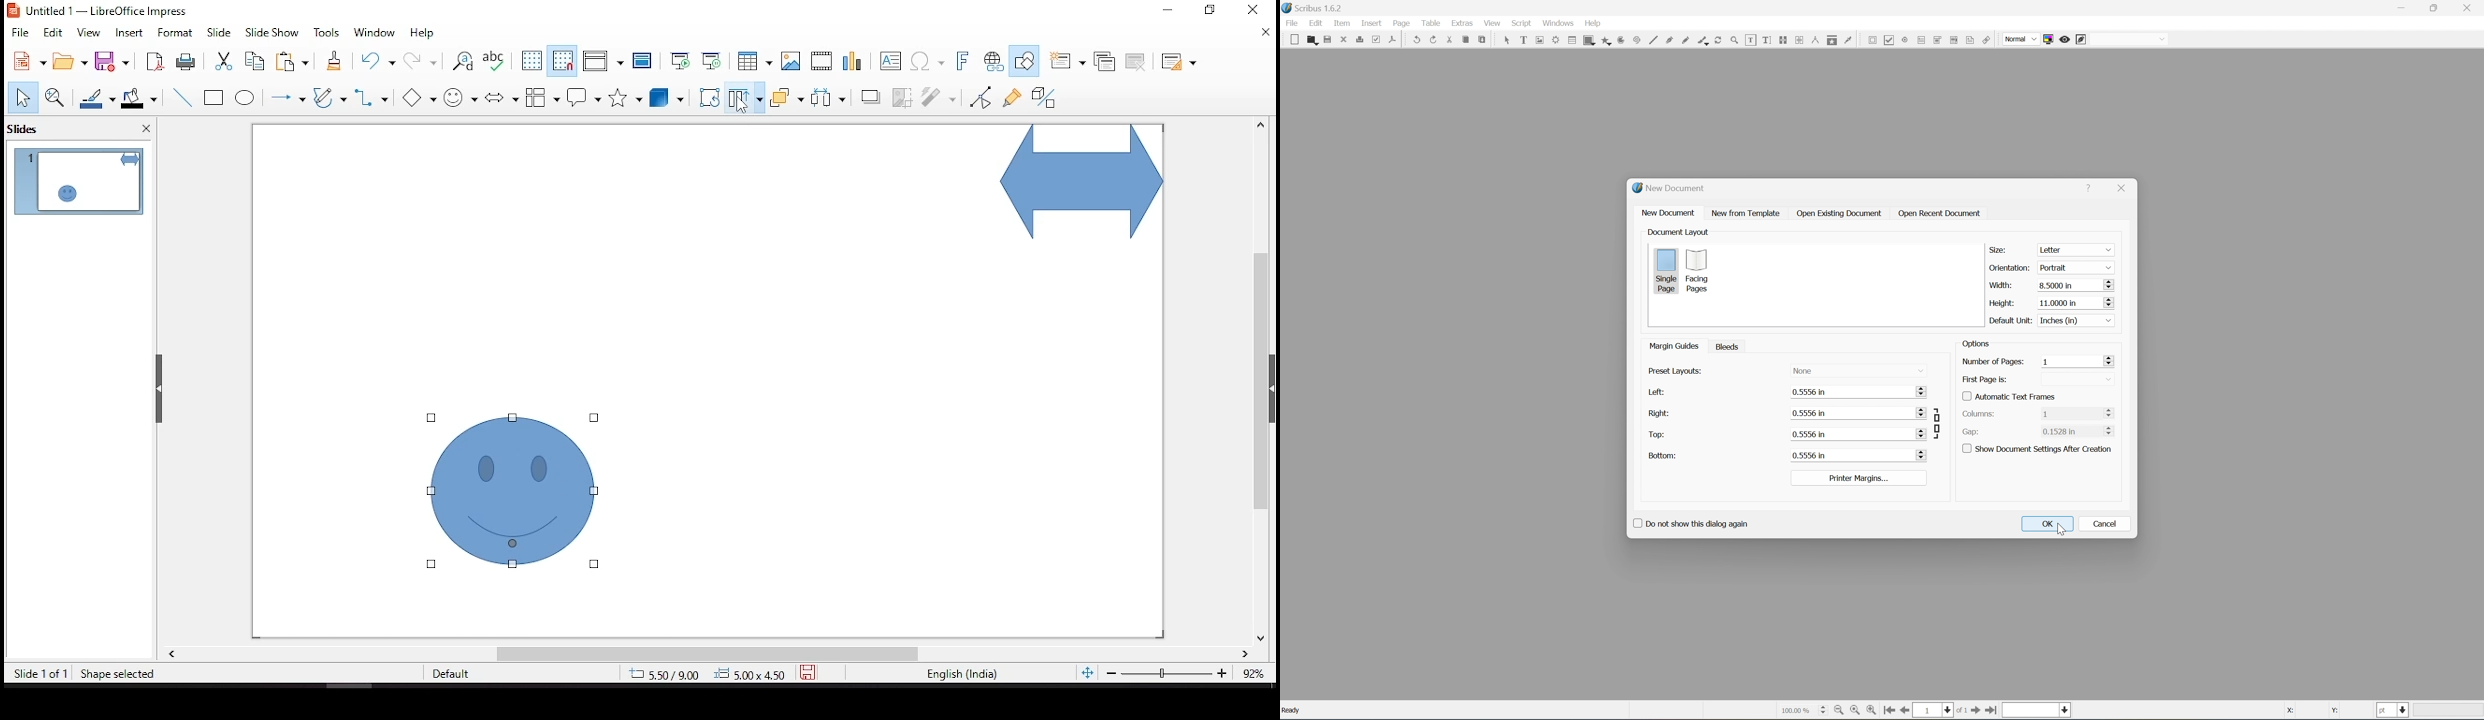  Describe the element at coordinates (1430, 23) in the screenshot. I see `table` at that location.